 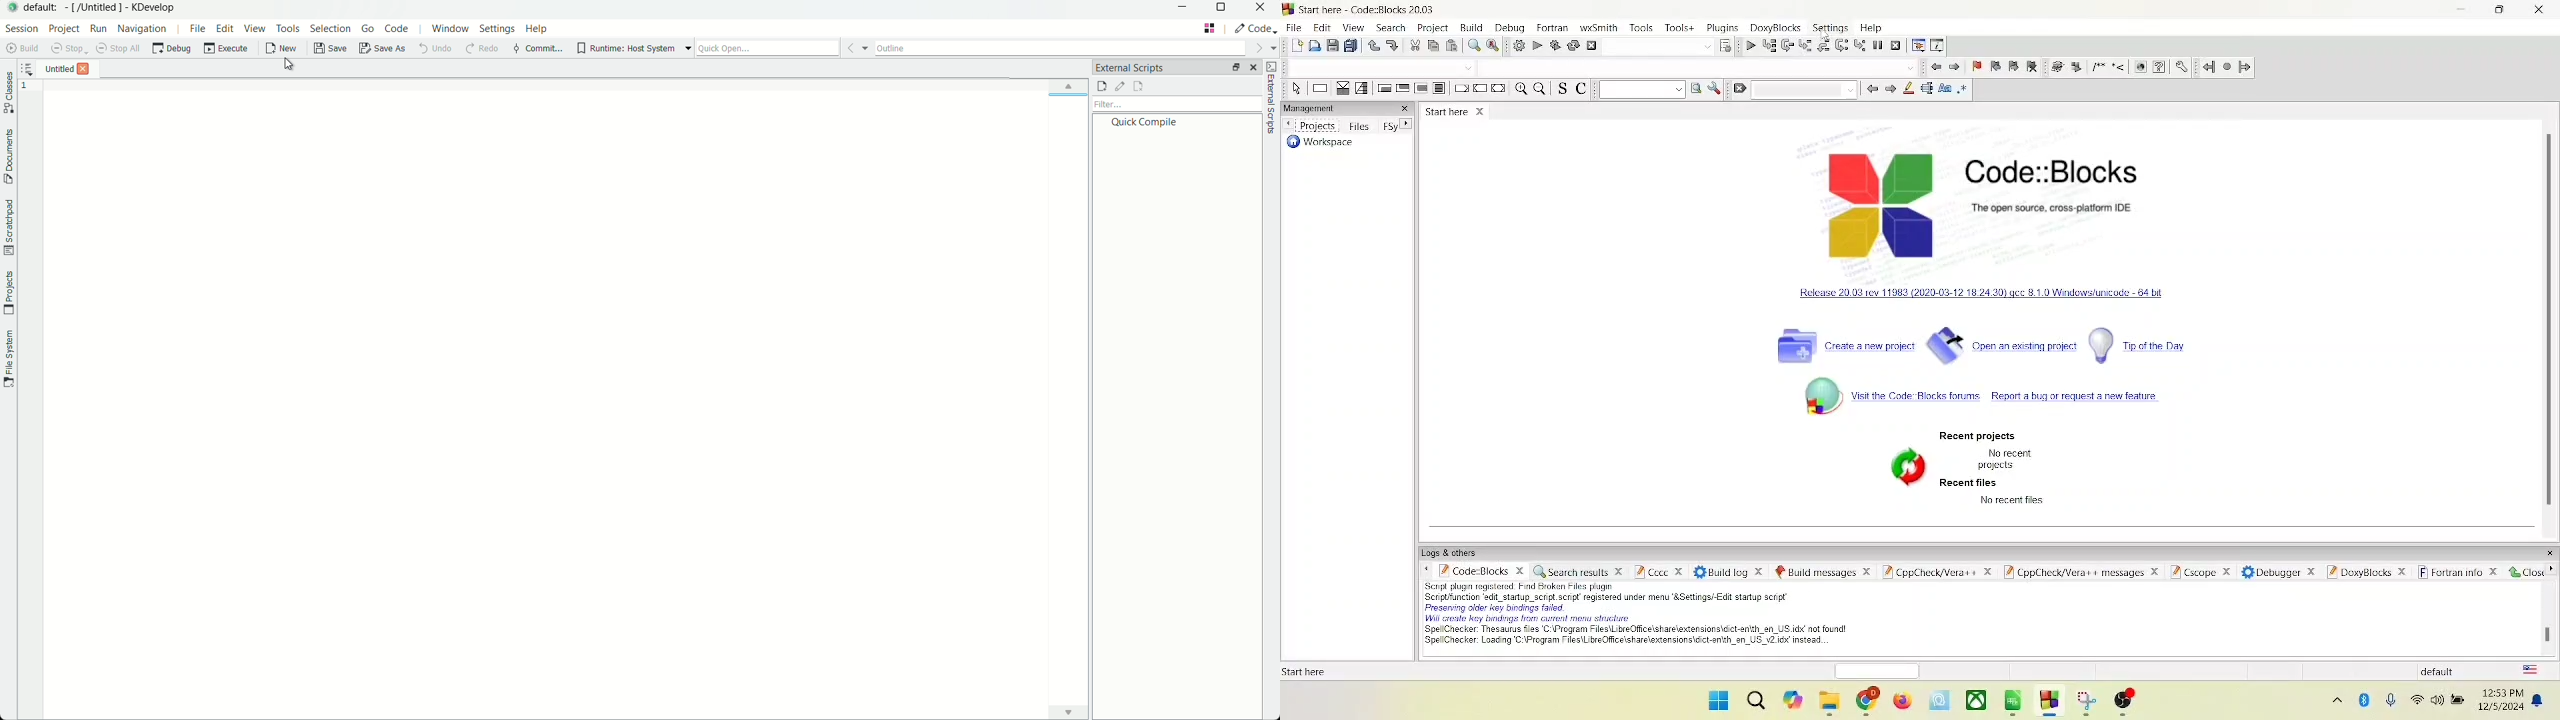 What do you see at coordinates (1581, 569) in the screenshot?
I see `search results` at bounding box center [1581, 569].